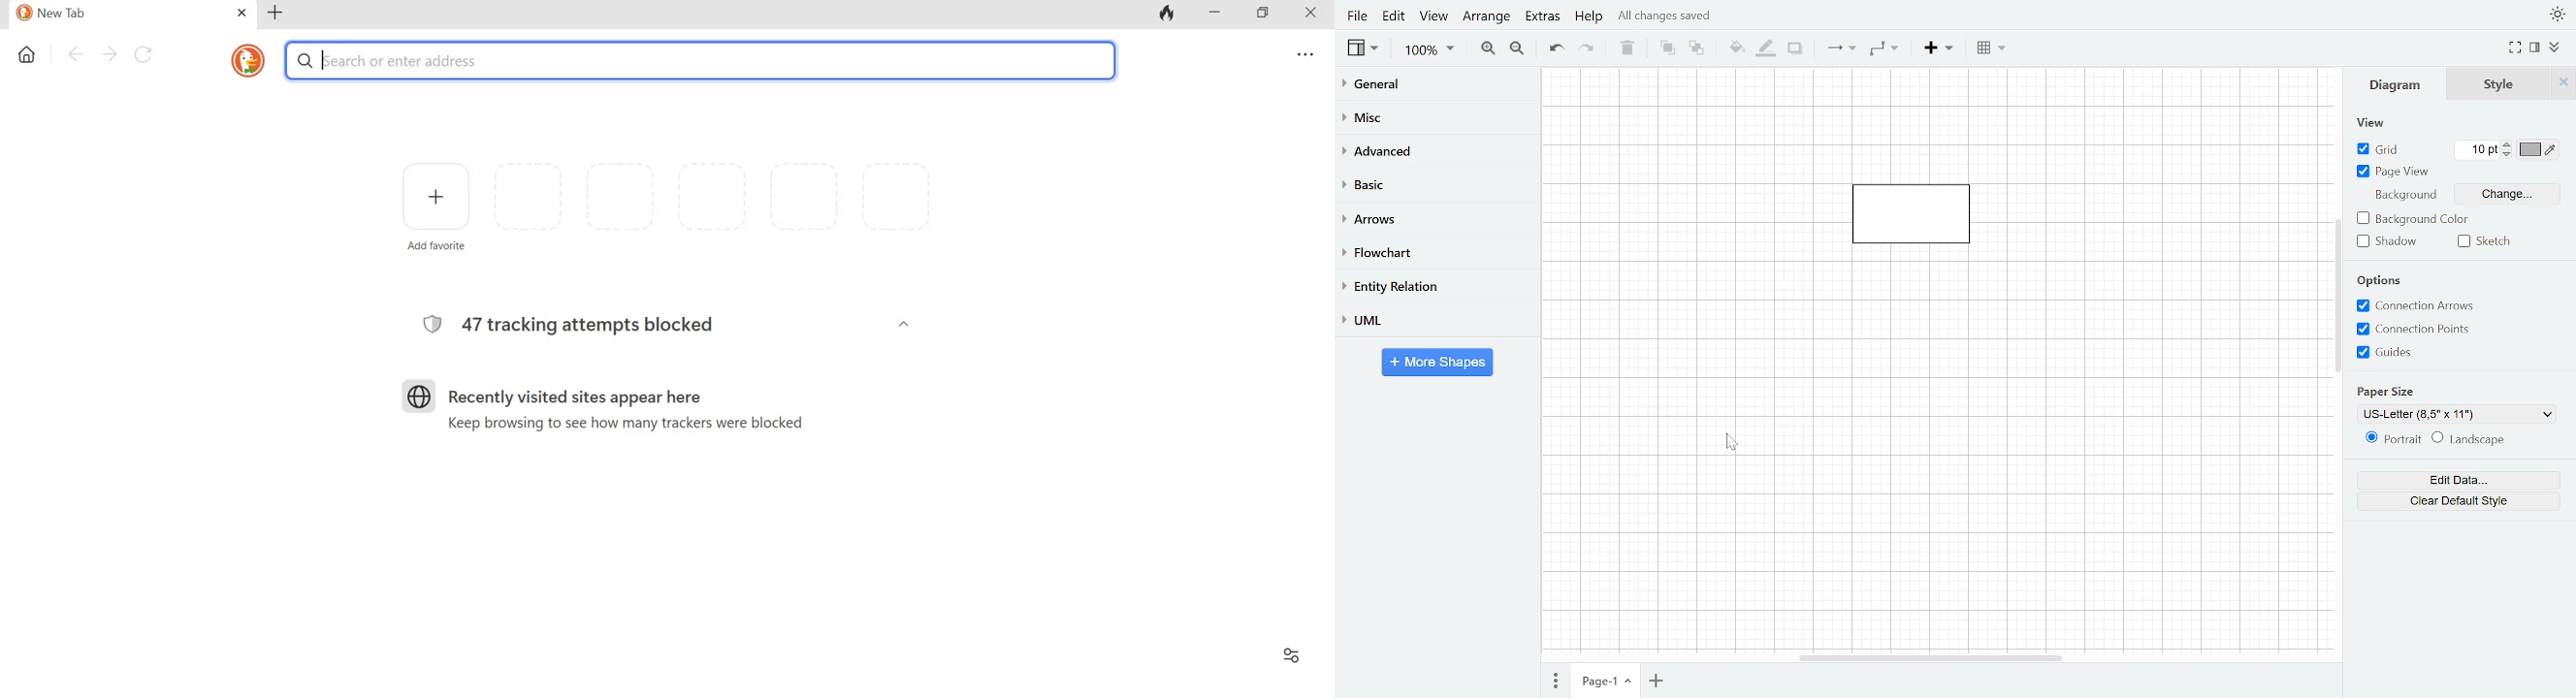  Describe the element at coordinates (2419, 329) in the screenshot. I see `Connection points` at that location.